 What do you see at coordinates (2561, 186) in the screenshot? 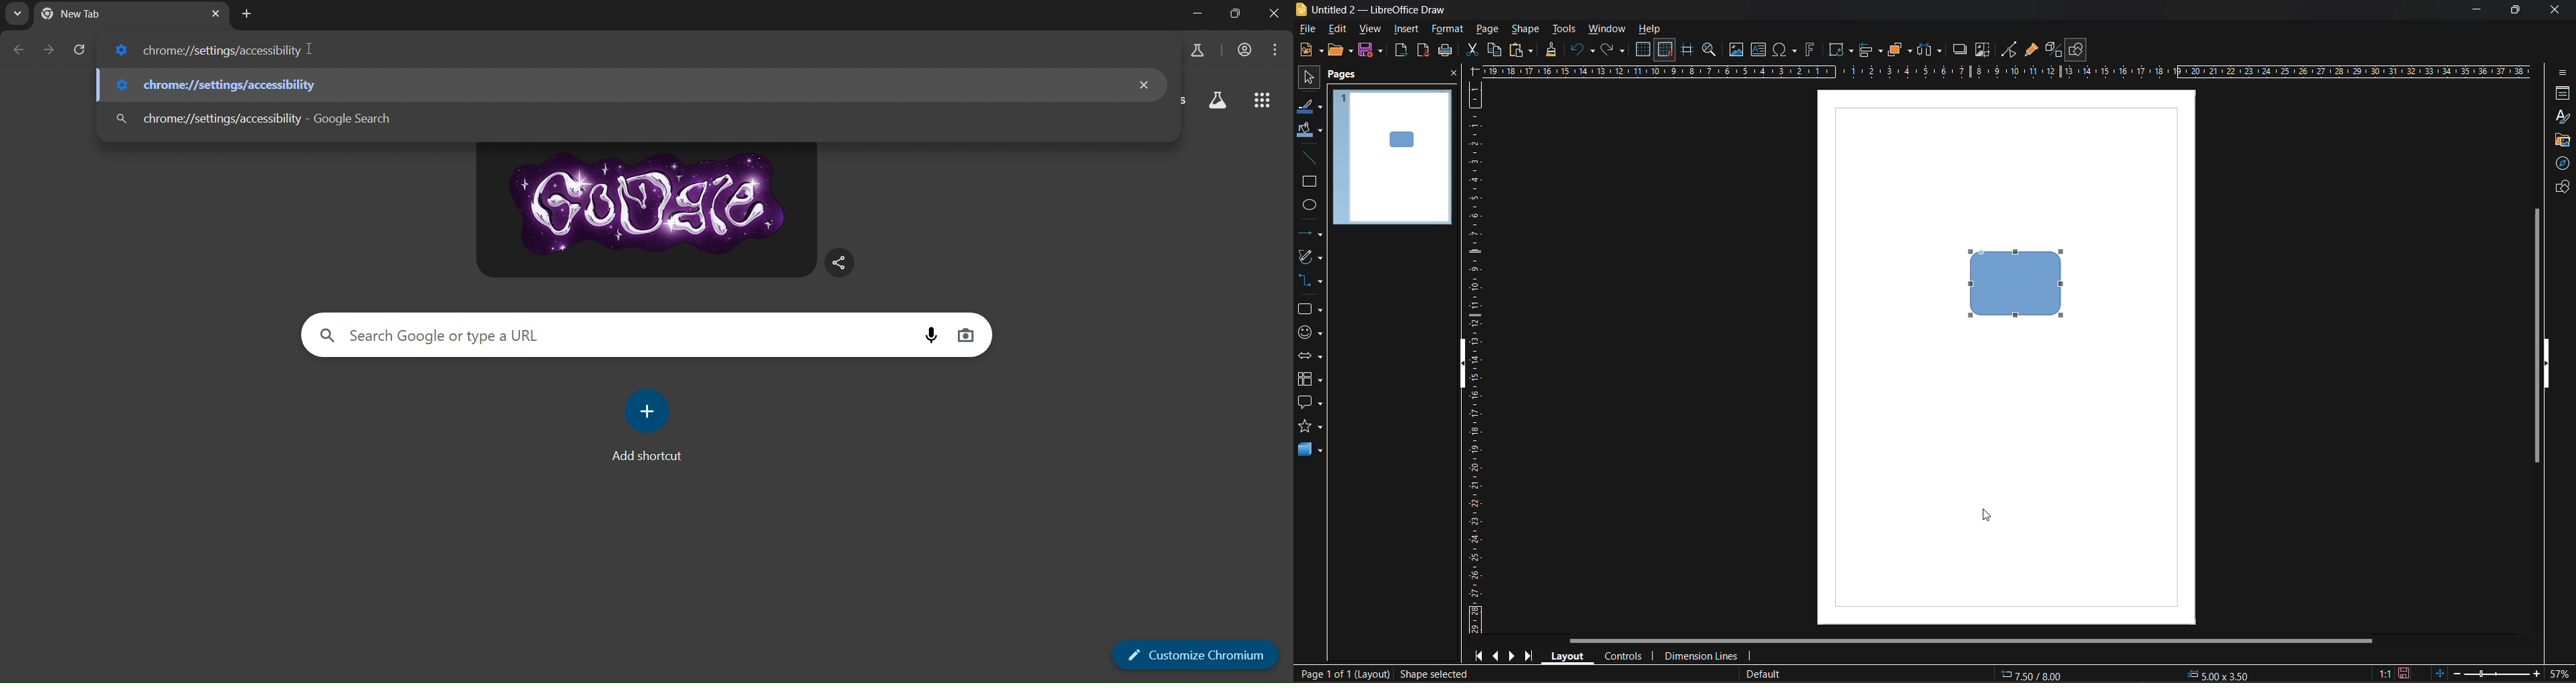
I see `shapes` at bounding box center [2561, 186].